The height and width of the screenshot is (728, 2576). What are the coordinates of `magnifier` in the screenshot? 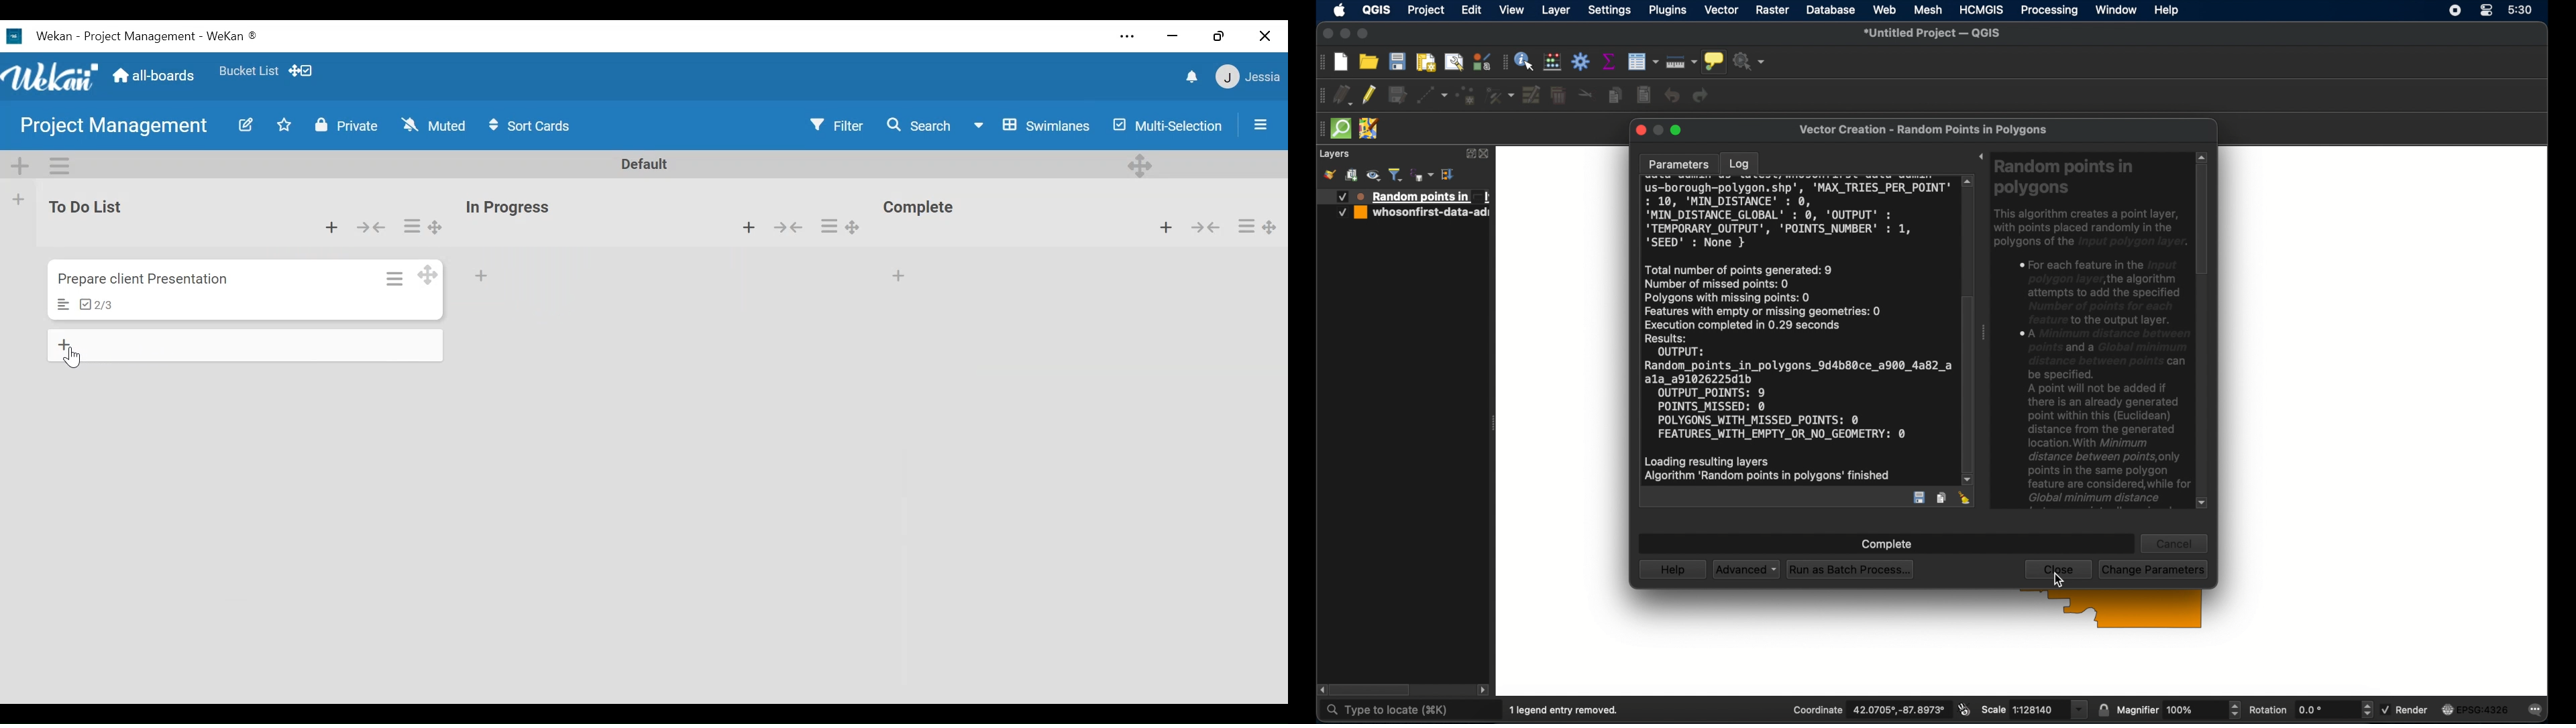 It's located at (2178, 710).